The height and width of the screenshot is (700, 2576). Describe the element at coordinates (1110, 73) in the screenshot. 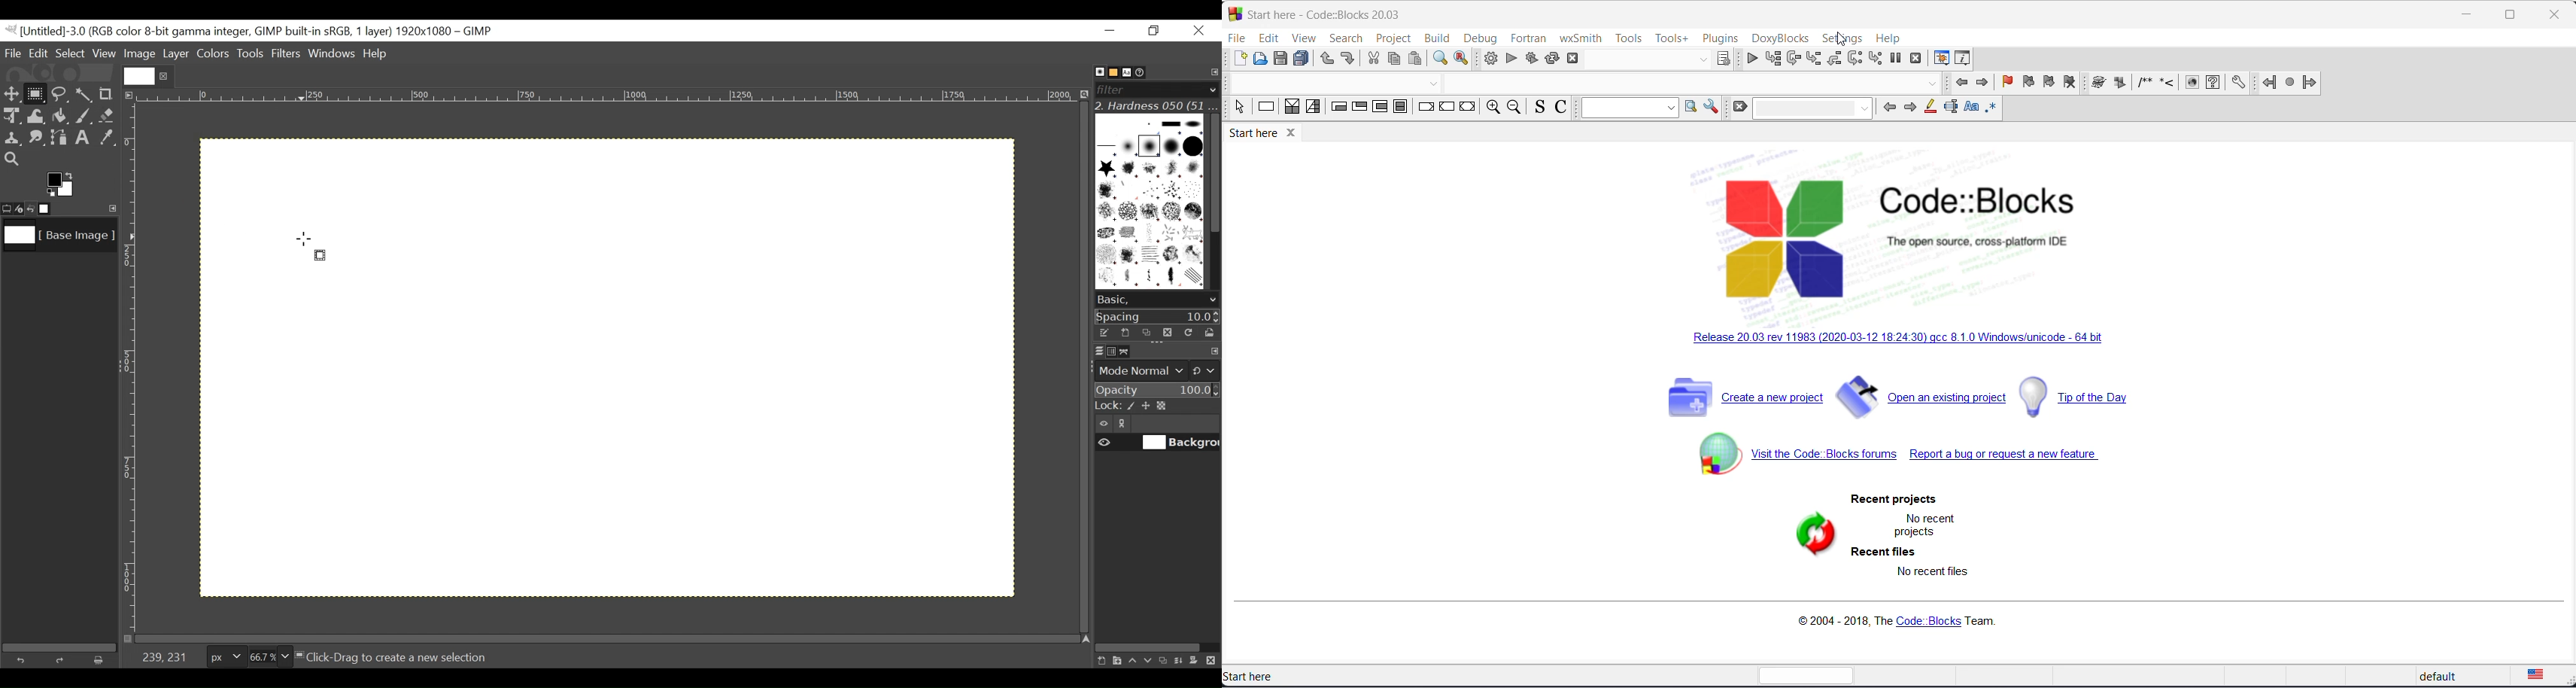

I see `Basic` at that location.